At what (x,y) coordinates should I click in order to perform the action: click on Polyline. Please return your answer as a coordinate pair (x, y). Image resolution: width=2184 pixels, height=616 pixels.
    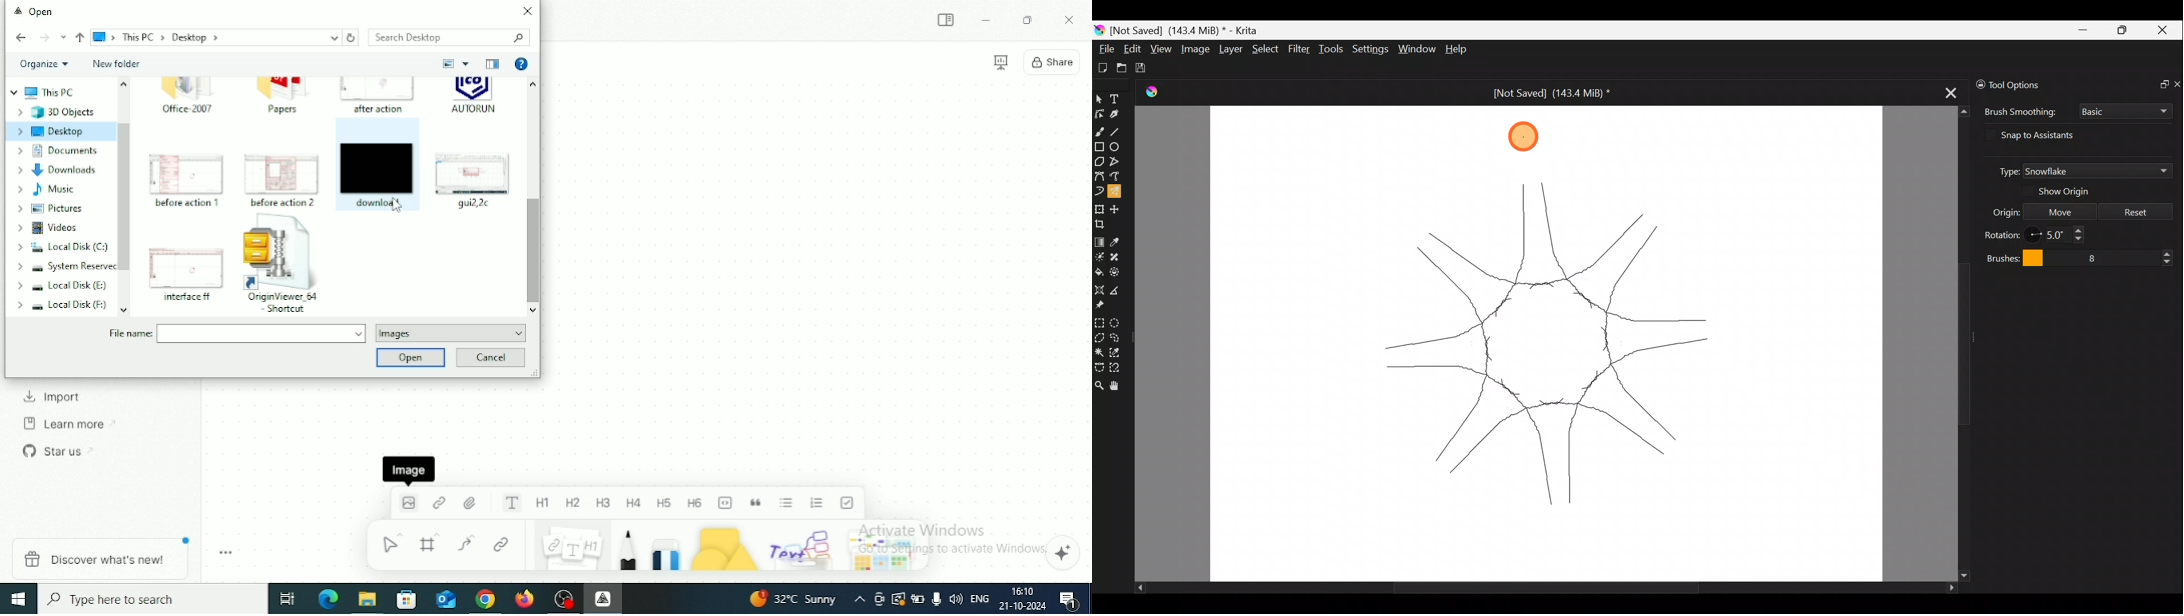
    Looking at the image, I should click on (1115, 162).